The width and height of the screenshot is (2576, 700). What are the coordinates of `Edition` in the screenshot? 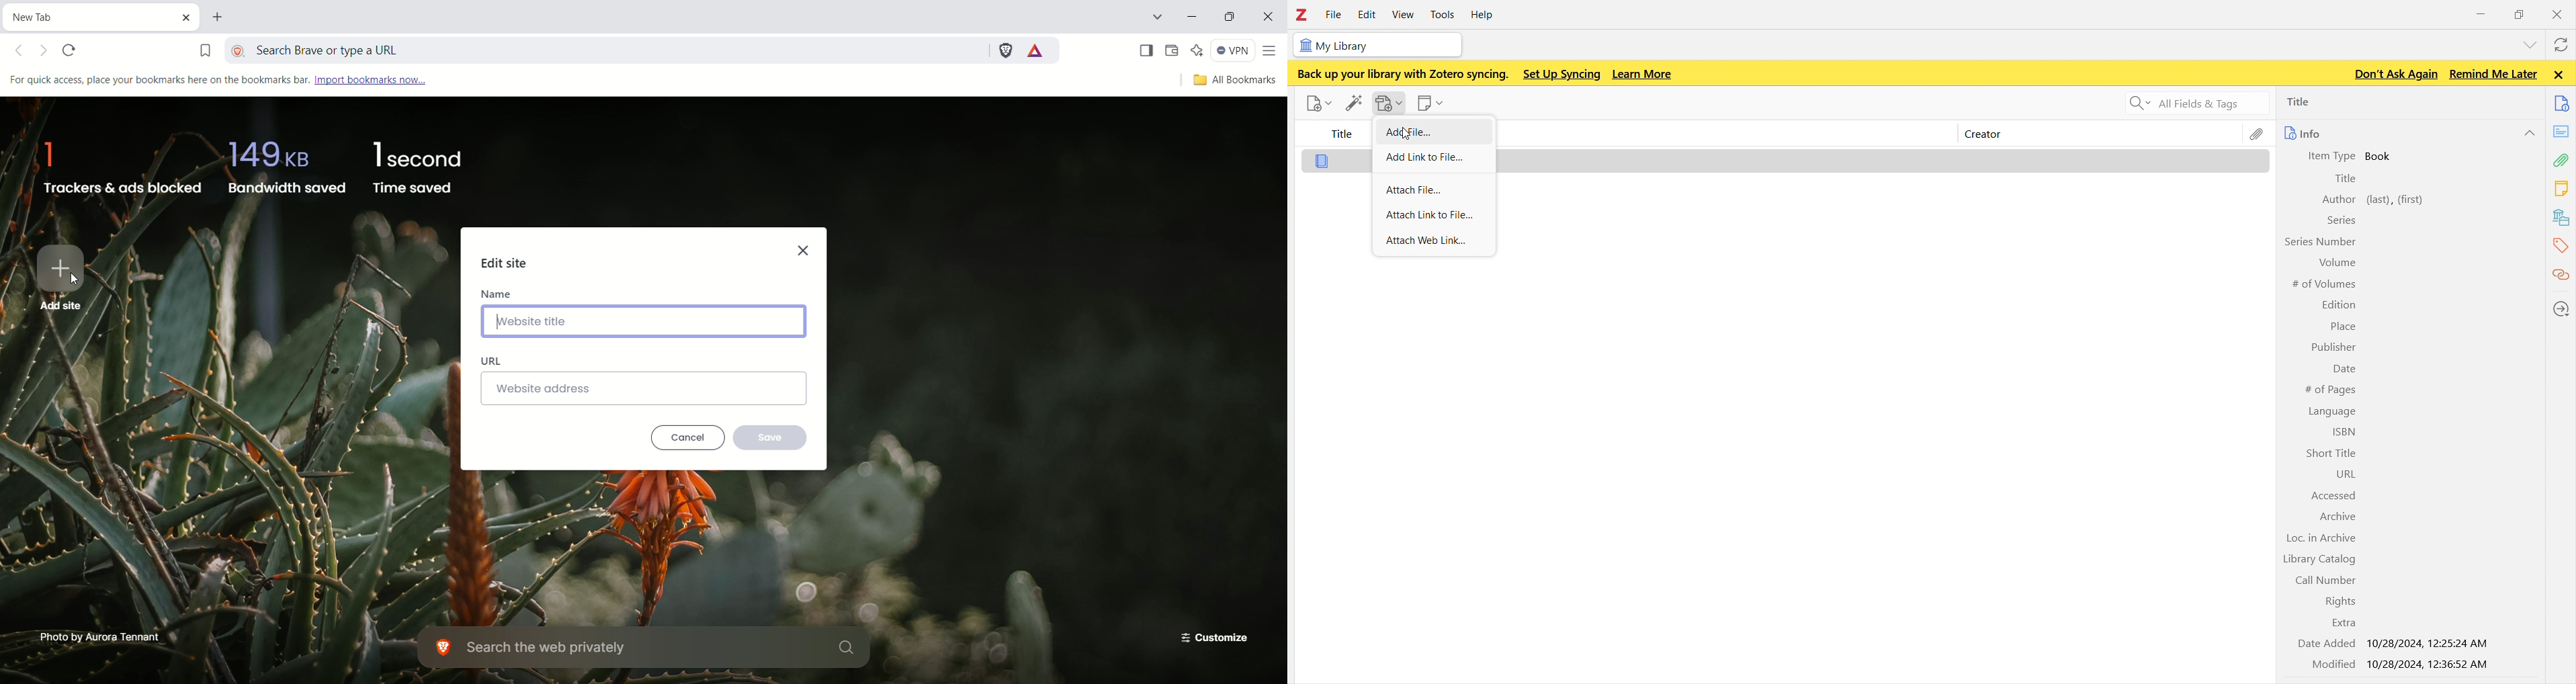 It's located at (2335, 304).